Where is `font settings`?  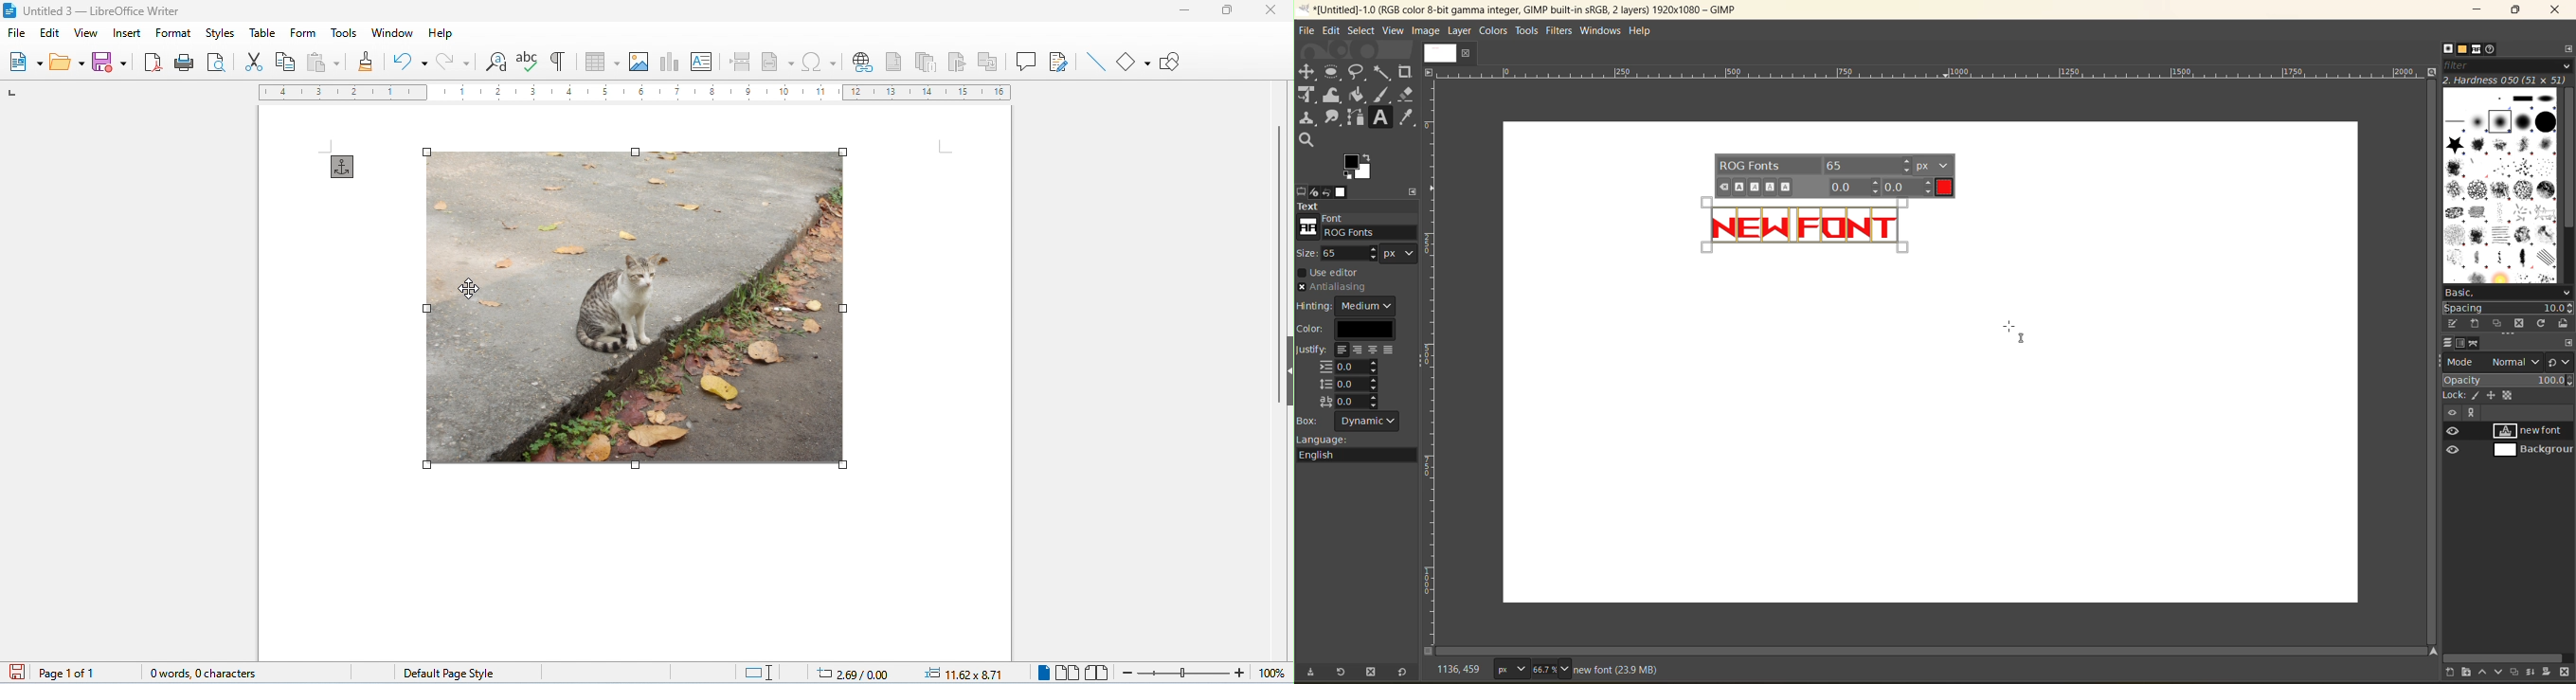
font settings is located at coordinates (1819, 185).